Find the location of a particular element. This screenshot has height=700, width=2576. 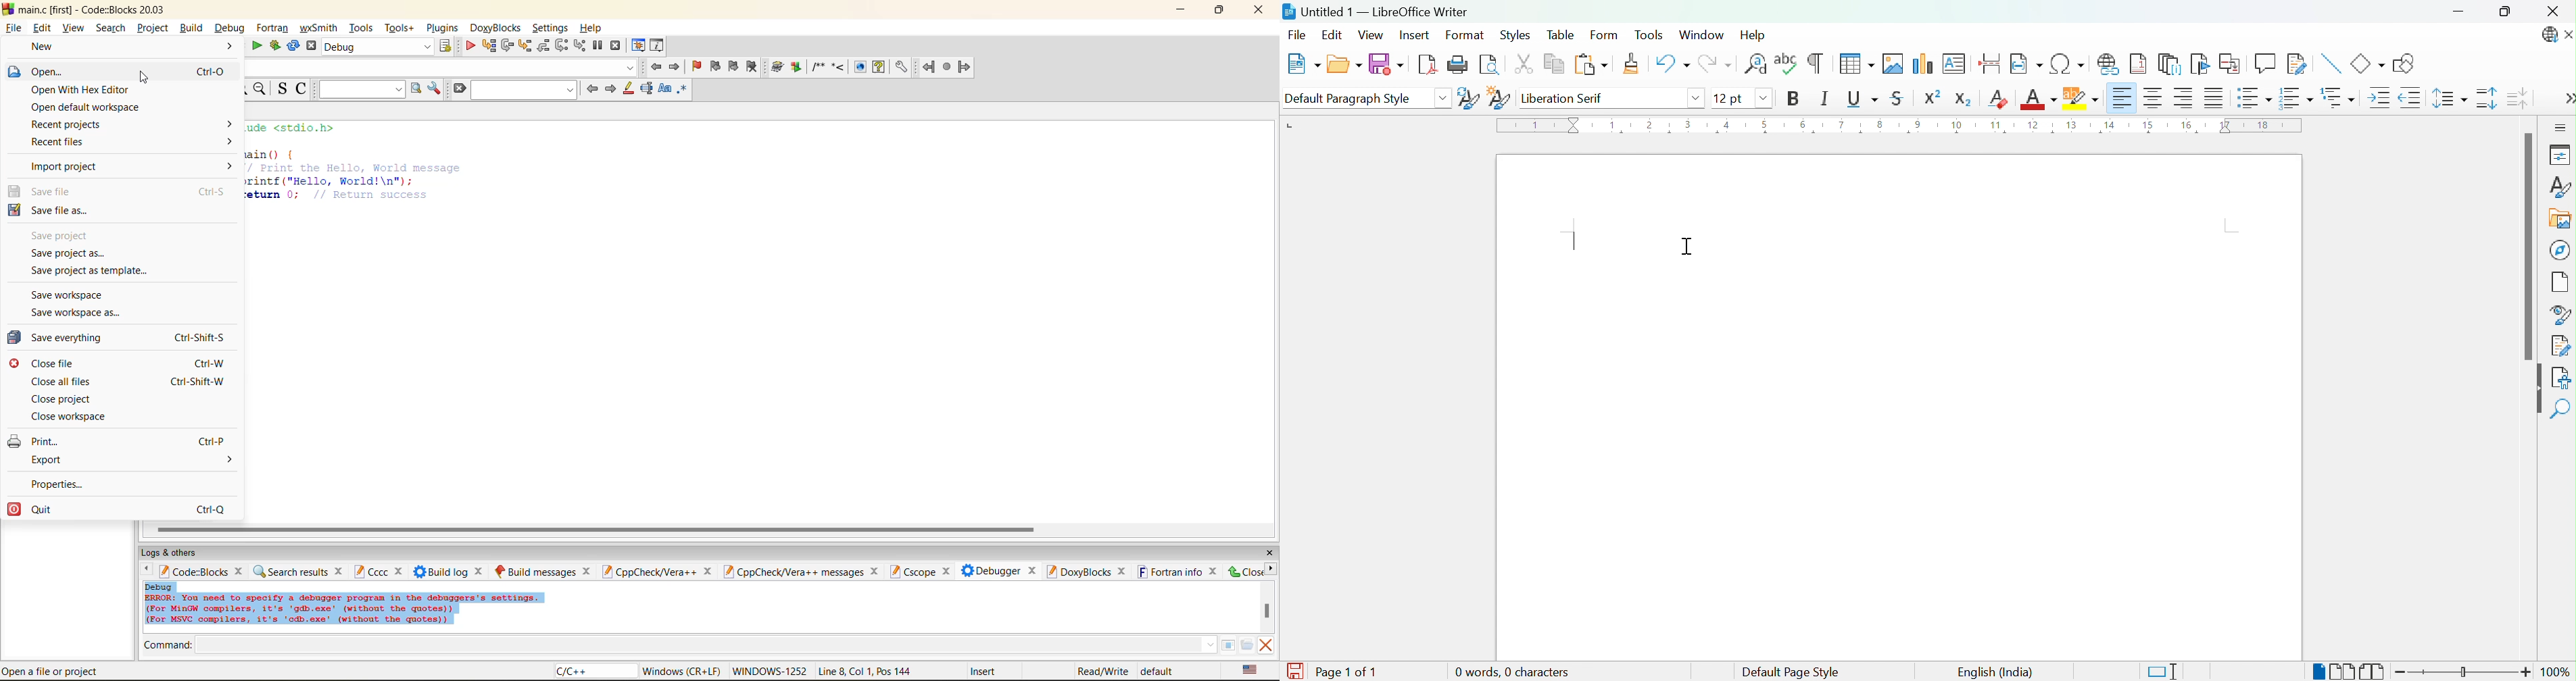

search is located at coordinates (111, 27).